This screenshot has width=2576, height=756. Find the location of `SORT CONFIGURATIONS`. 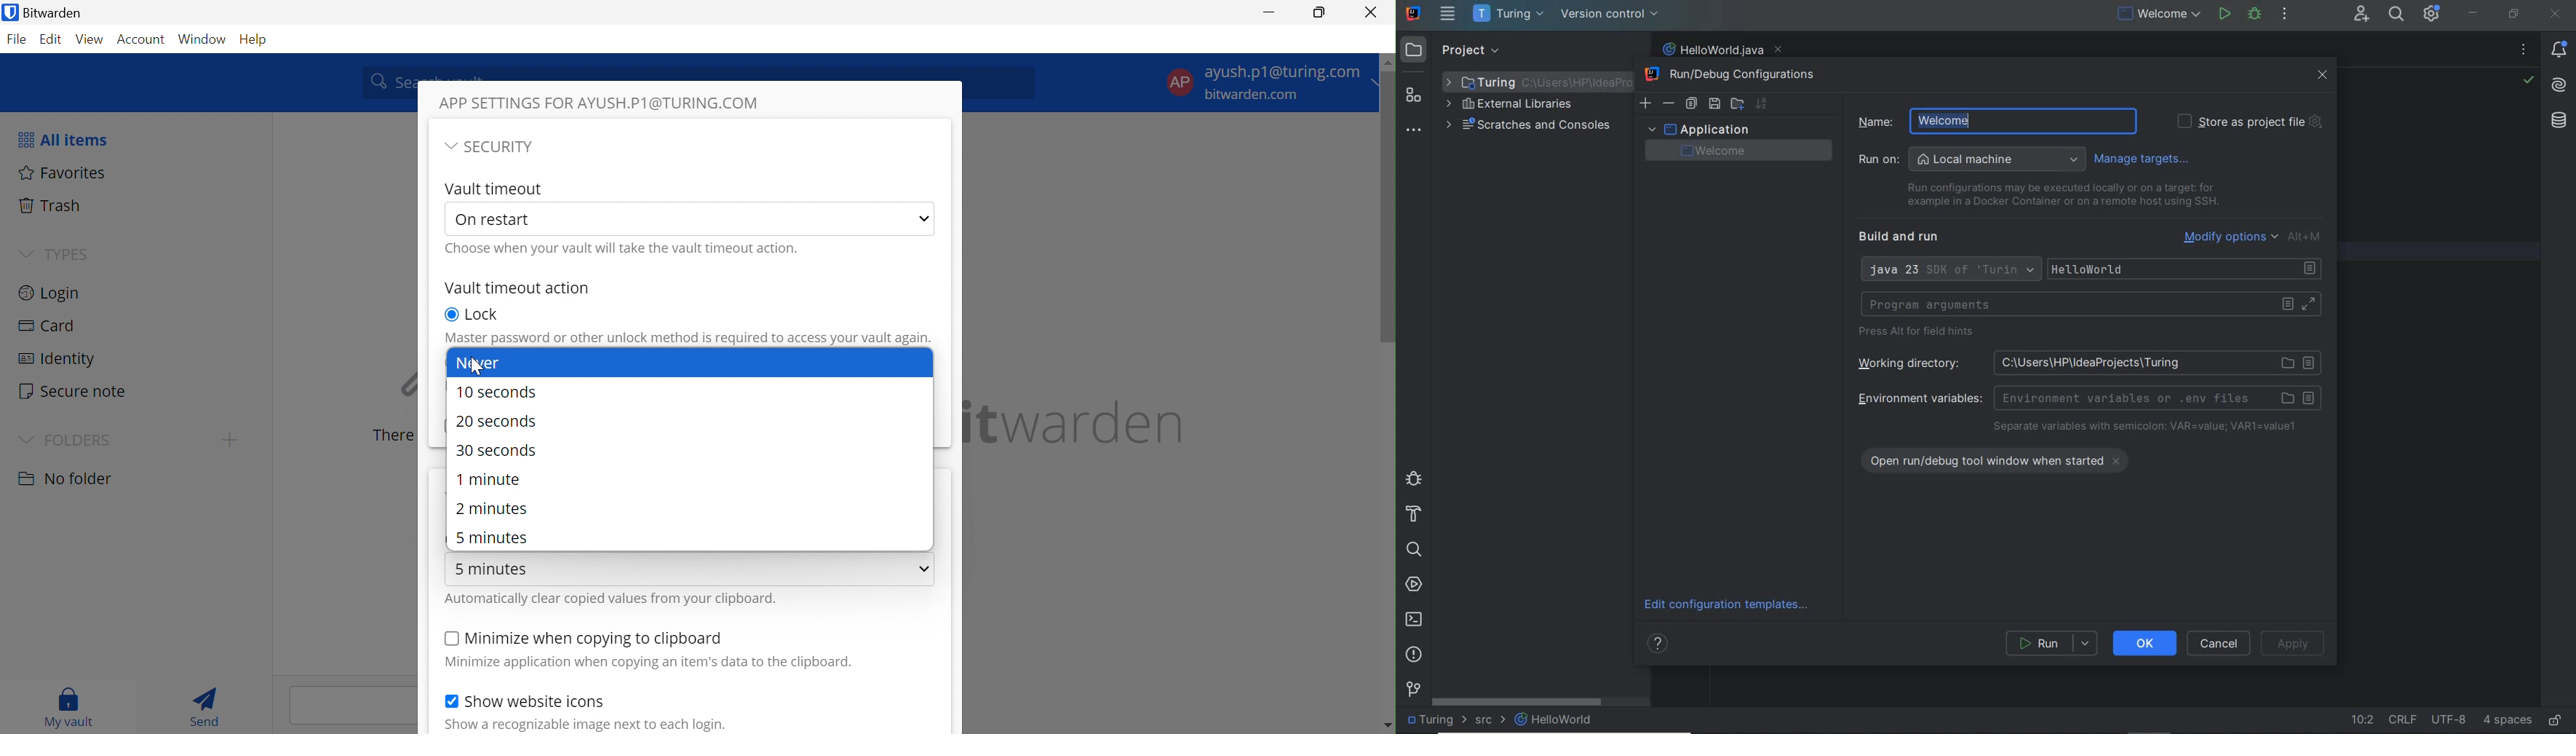

SORT CONFIGURATIONS is located at coordinates (1761, 103).